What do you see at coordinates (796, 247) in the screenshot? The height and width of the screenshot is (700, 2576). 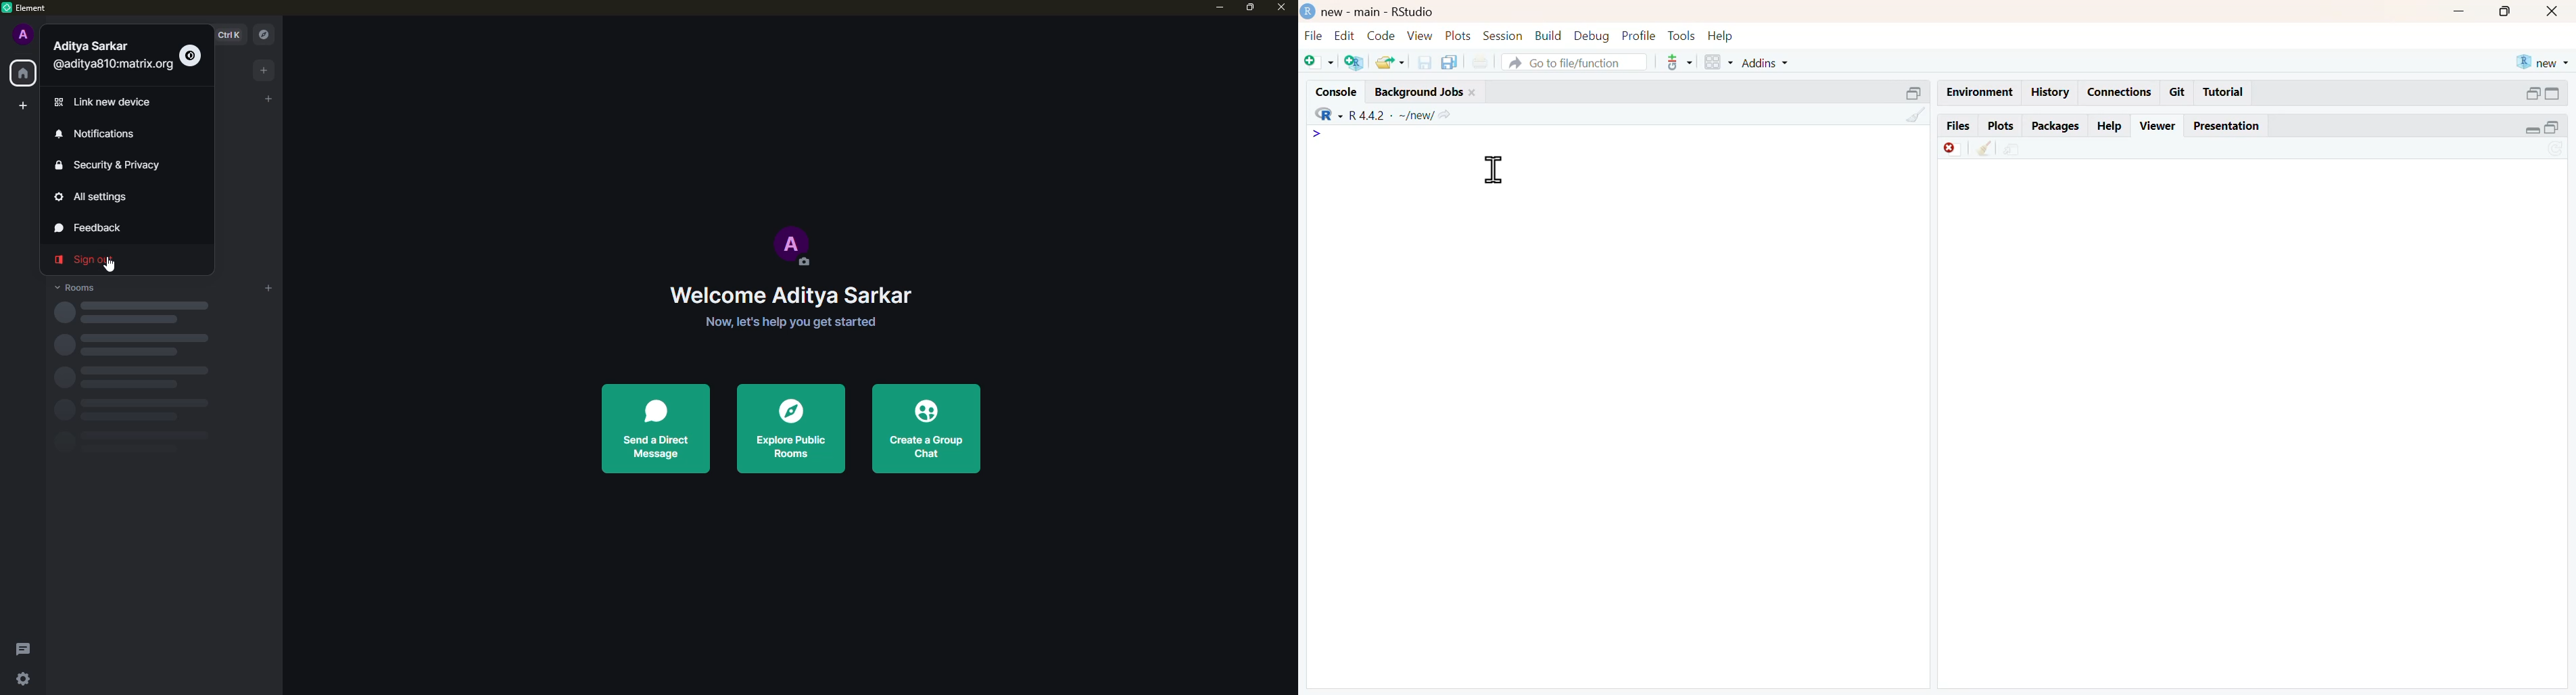 I see `profile picture` at bounding box center [796, 247].